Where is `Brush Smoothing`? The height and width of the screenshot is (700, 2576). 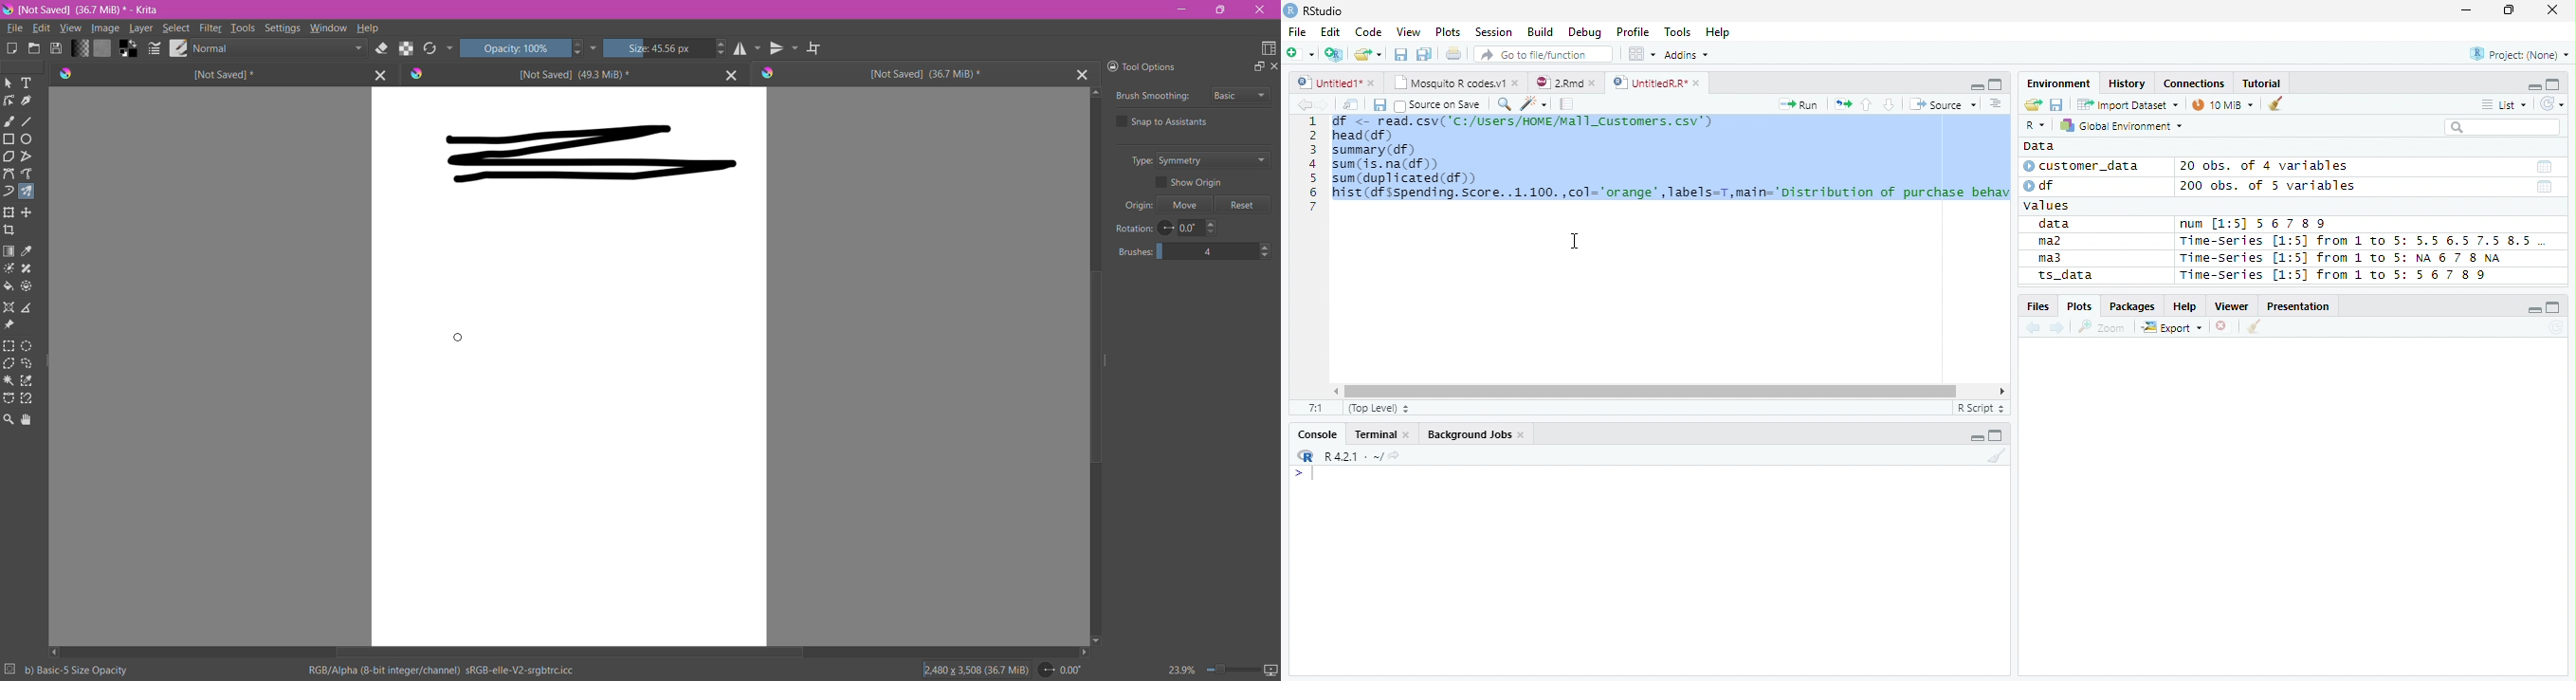 Brush Smoothing is located at coordinates (1151, 97).